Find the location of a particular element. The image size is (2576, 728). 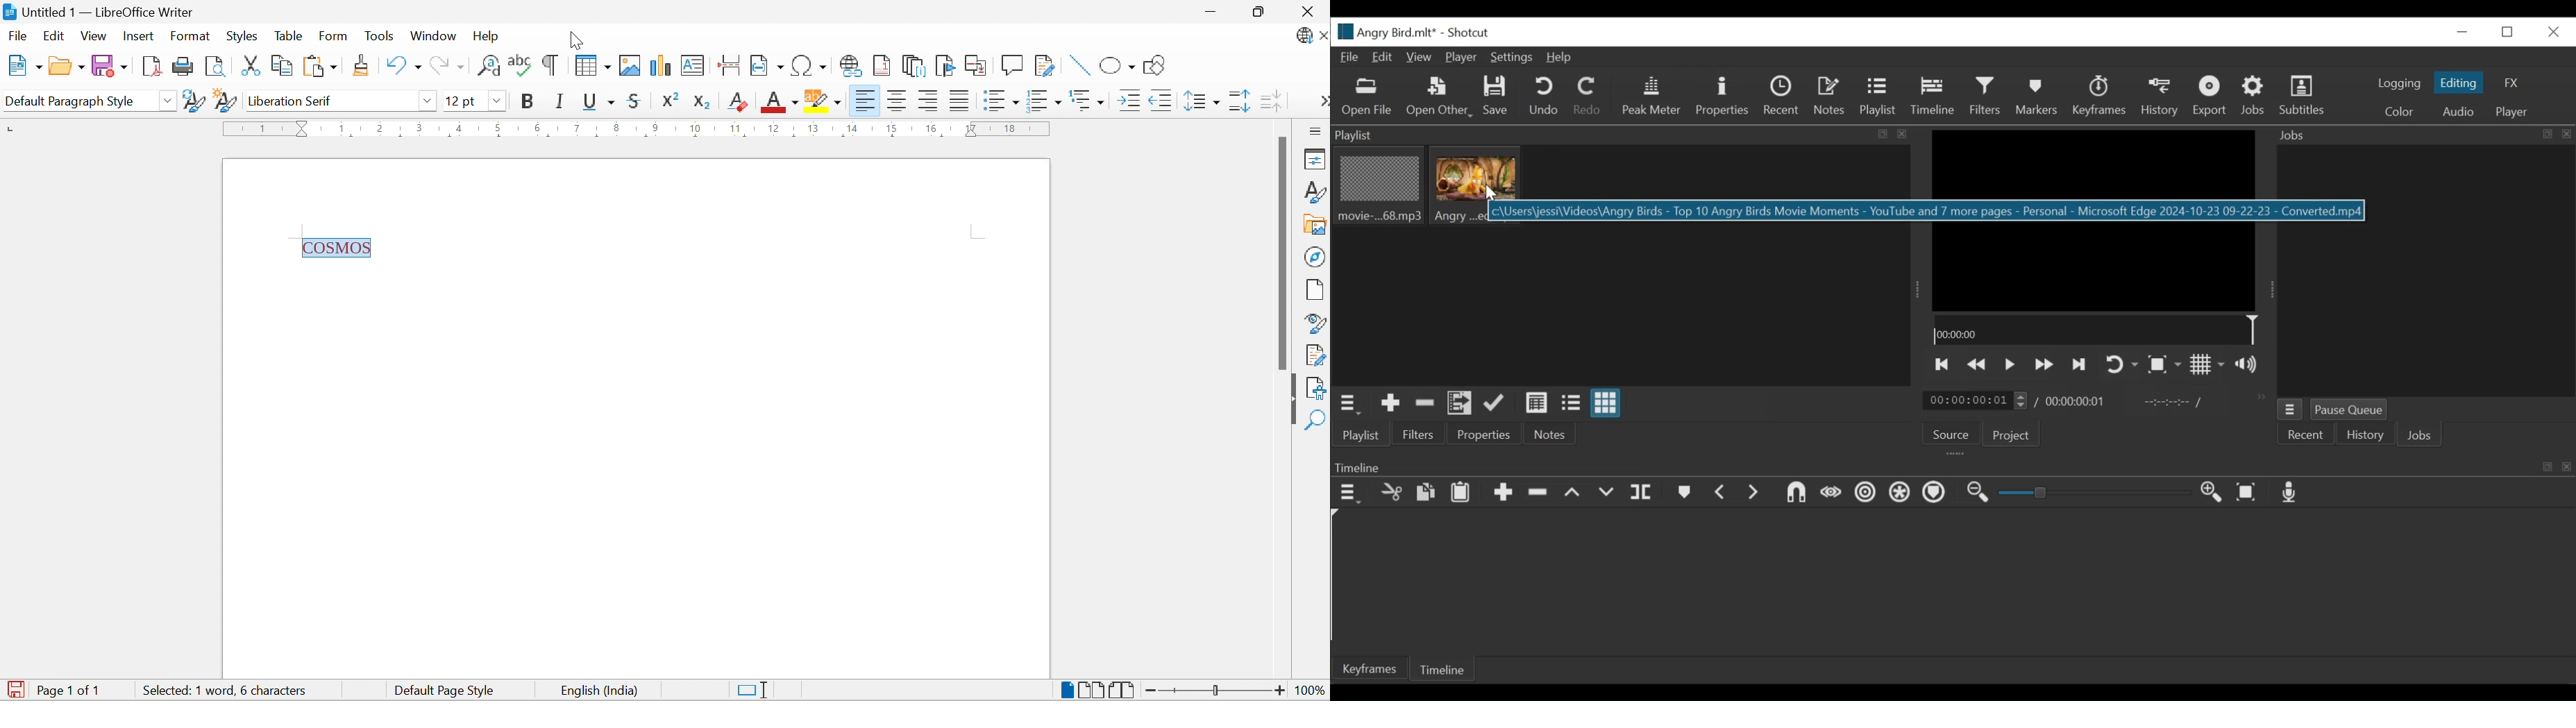

12pt is located at coordinates (462, 101).